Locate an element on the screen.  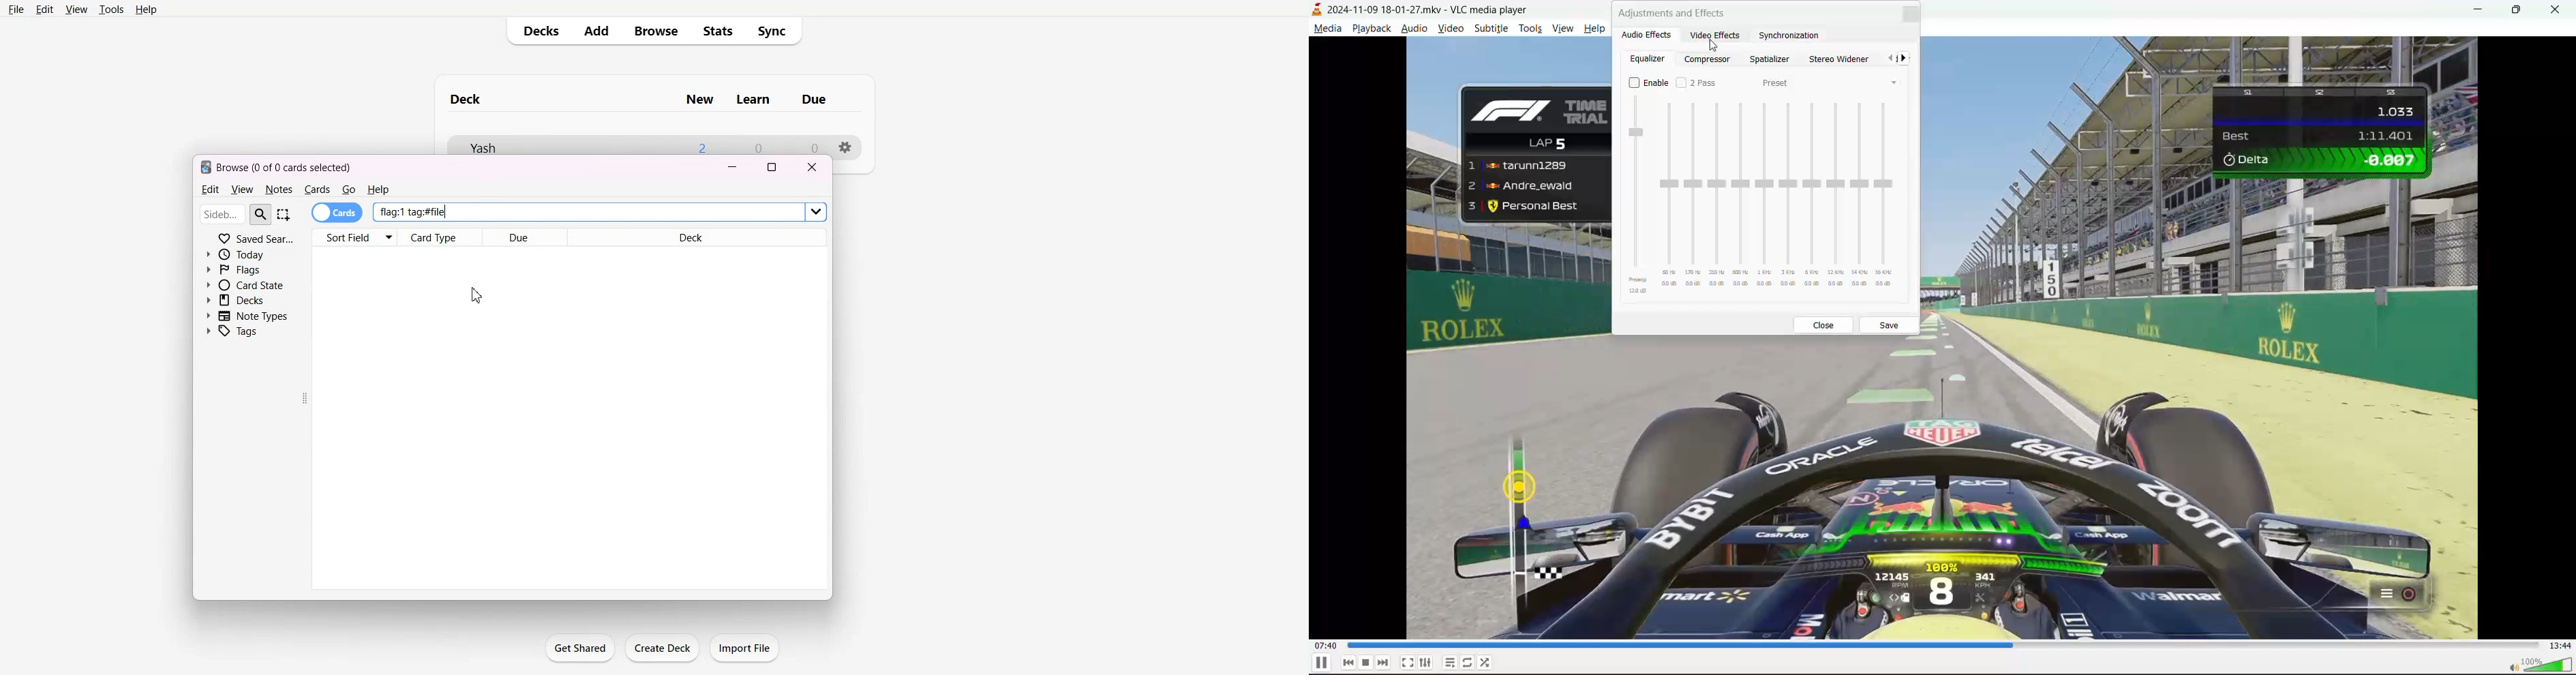
Minimize is located at coordinates (733, 166).